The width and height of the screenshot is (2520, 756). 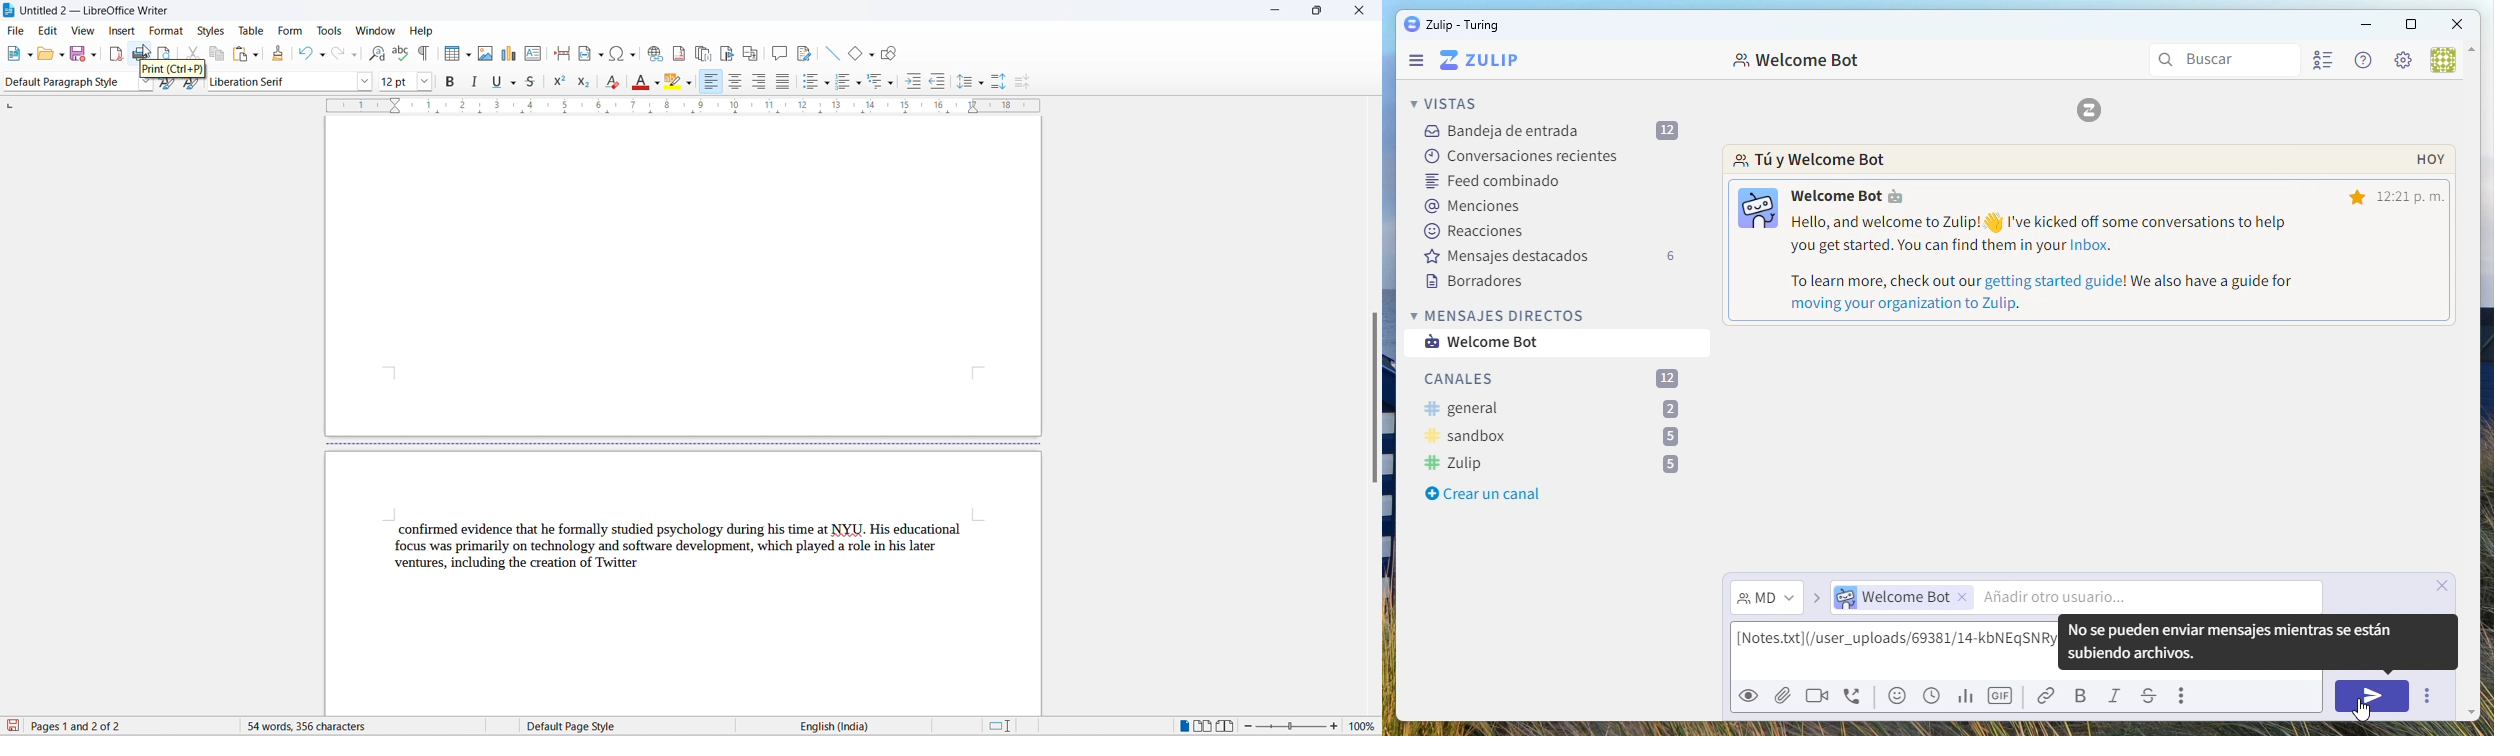 What do you see at coordinates (488, 53) in the screenshot?
I see `insert images` at bounding box center [488, 53].